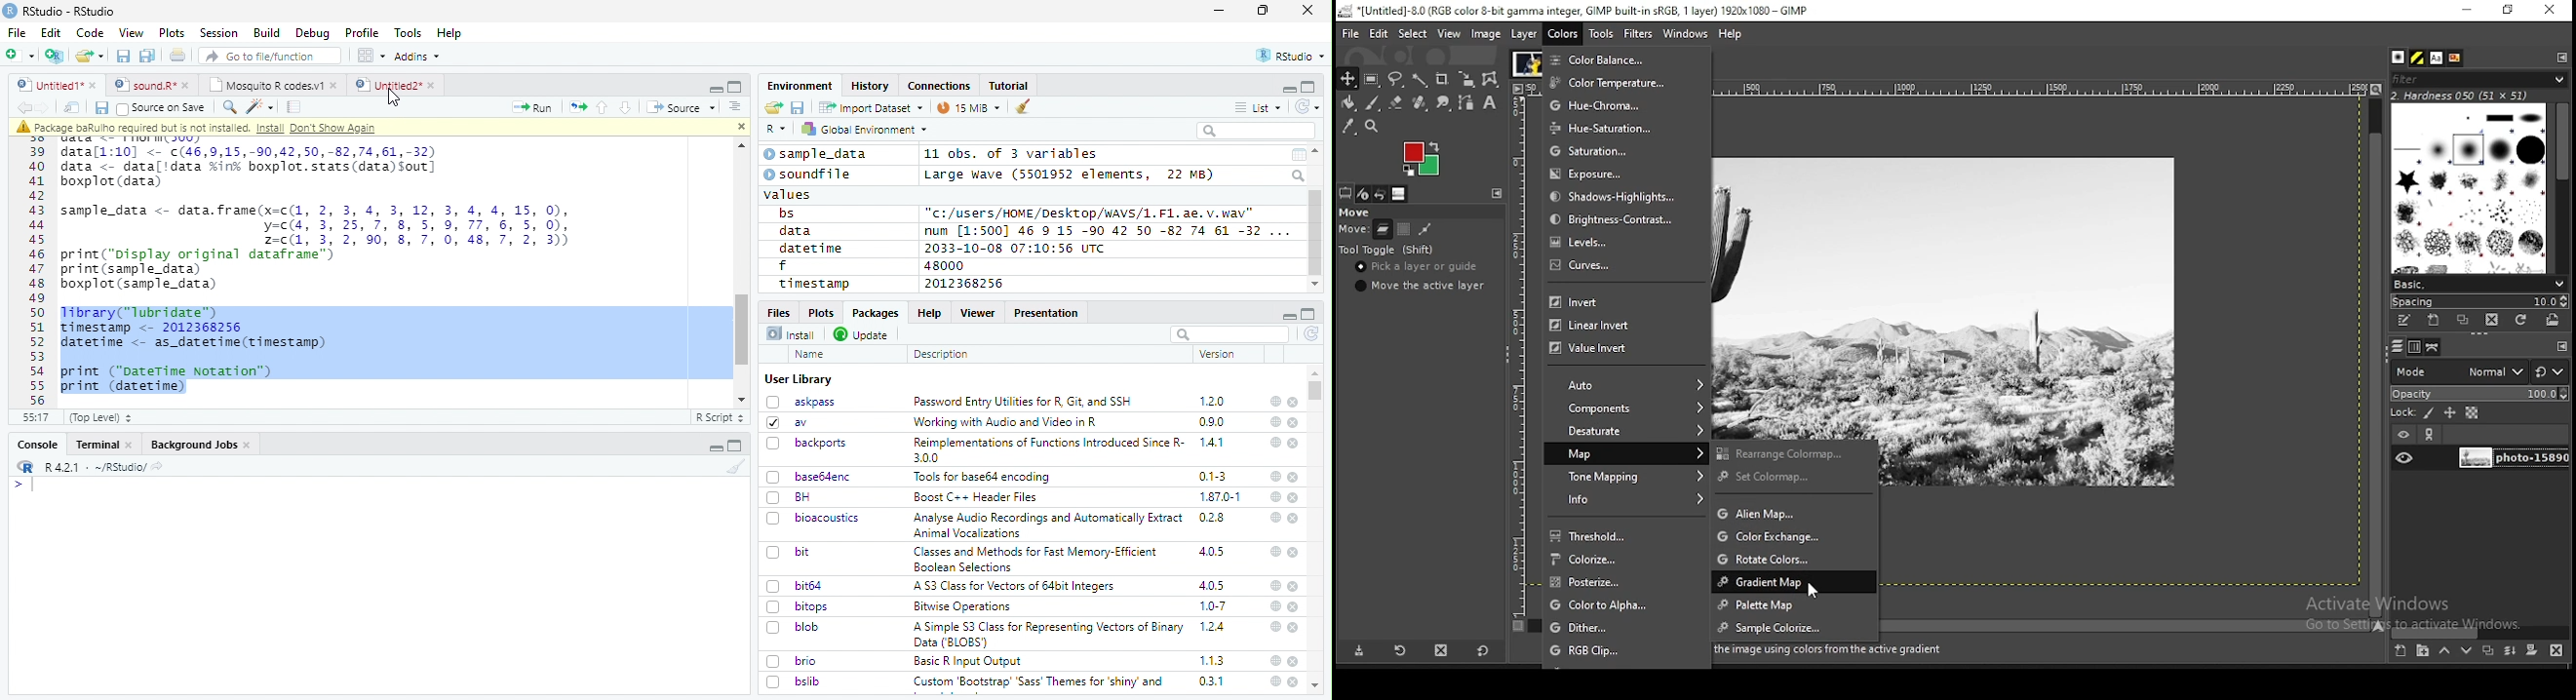  What do you see at coordinates (1298, 155) in the screenshot?
I see `Calendar` at bounding box center [1298, 155].